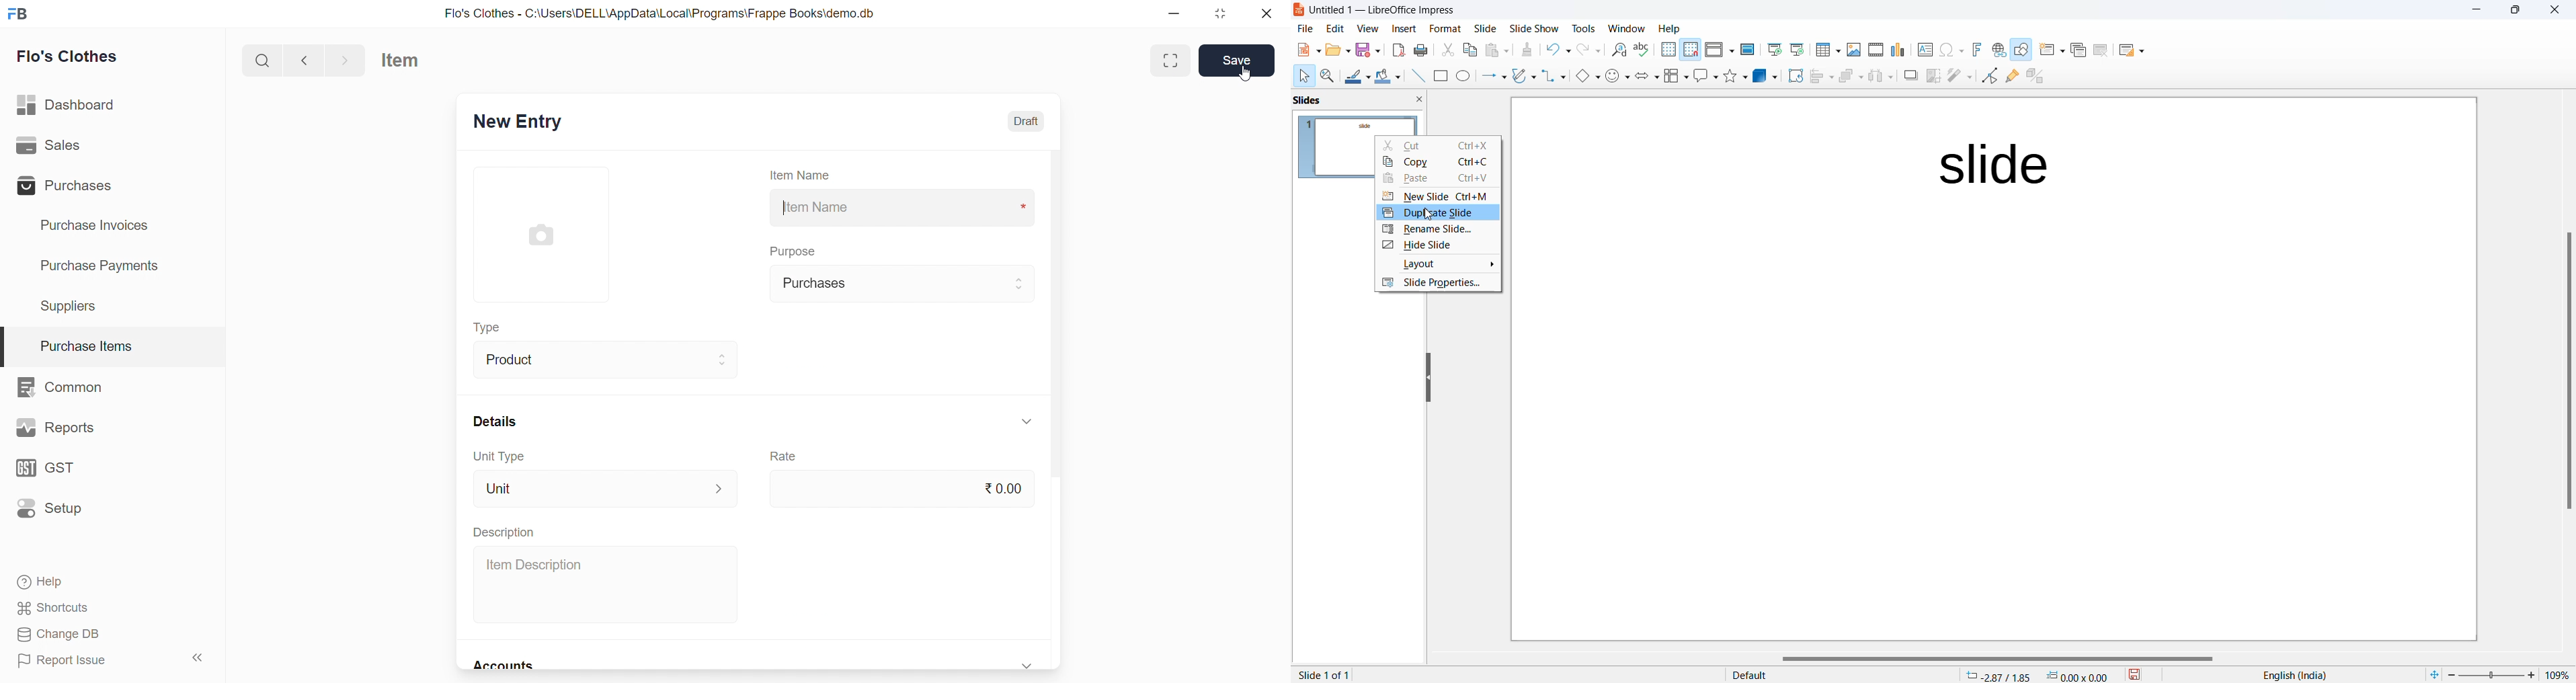  I want to click on scroll bar, so click(1061, 409).